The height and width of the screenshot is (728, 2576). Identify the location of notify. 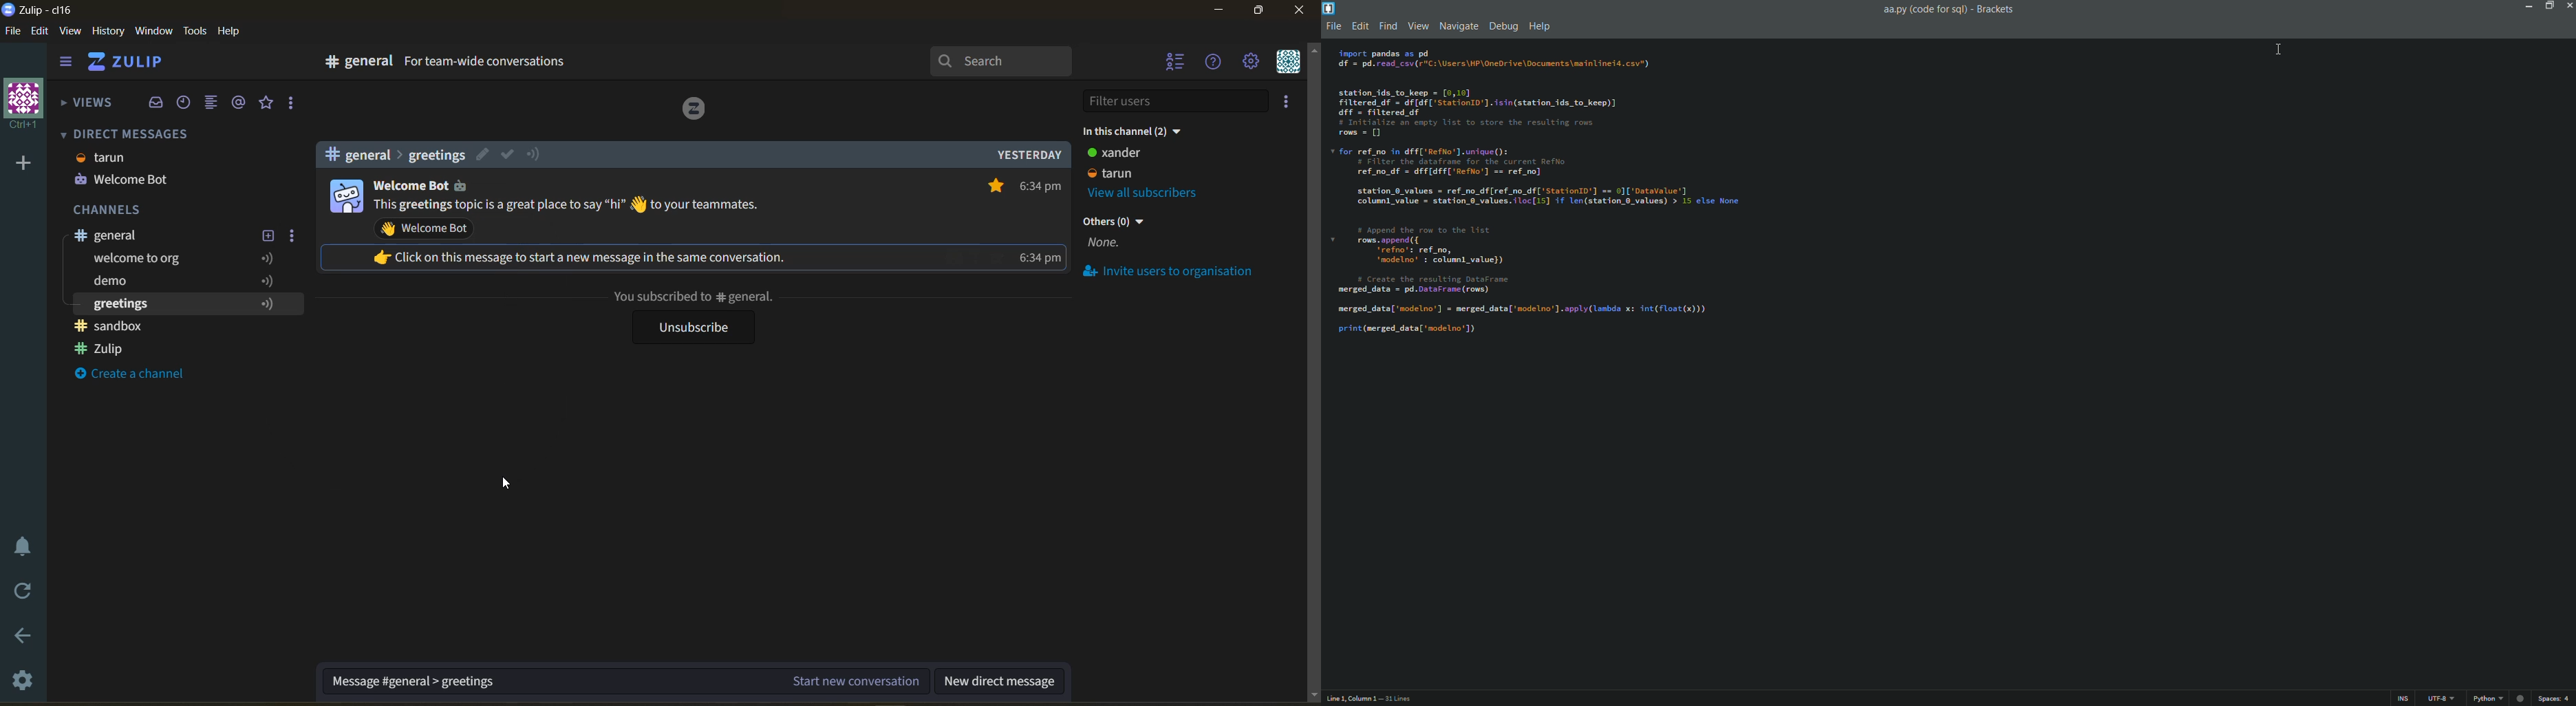
(535, 156).